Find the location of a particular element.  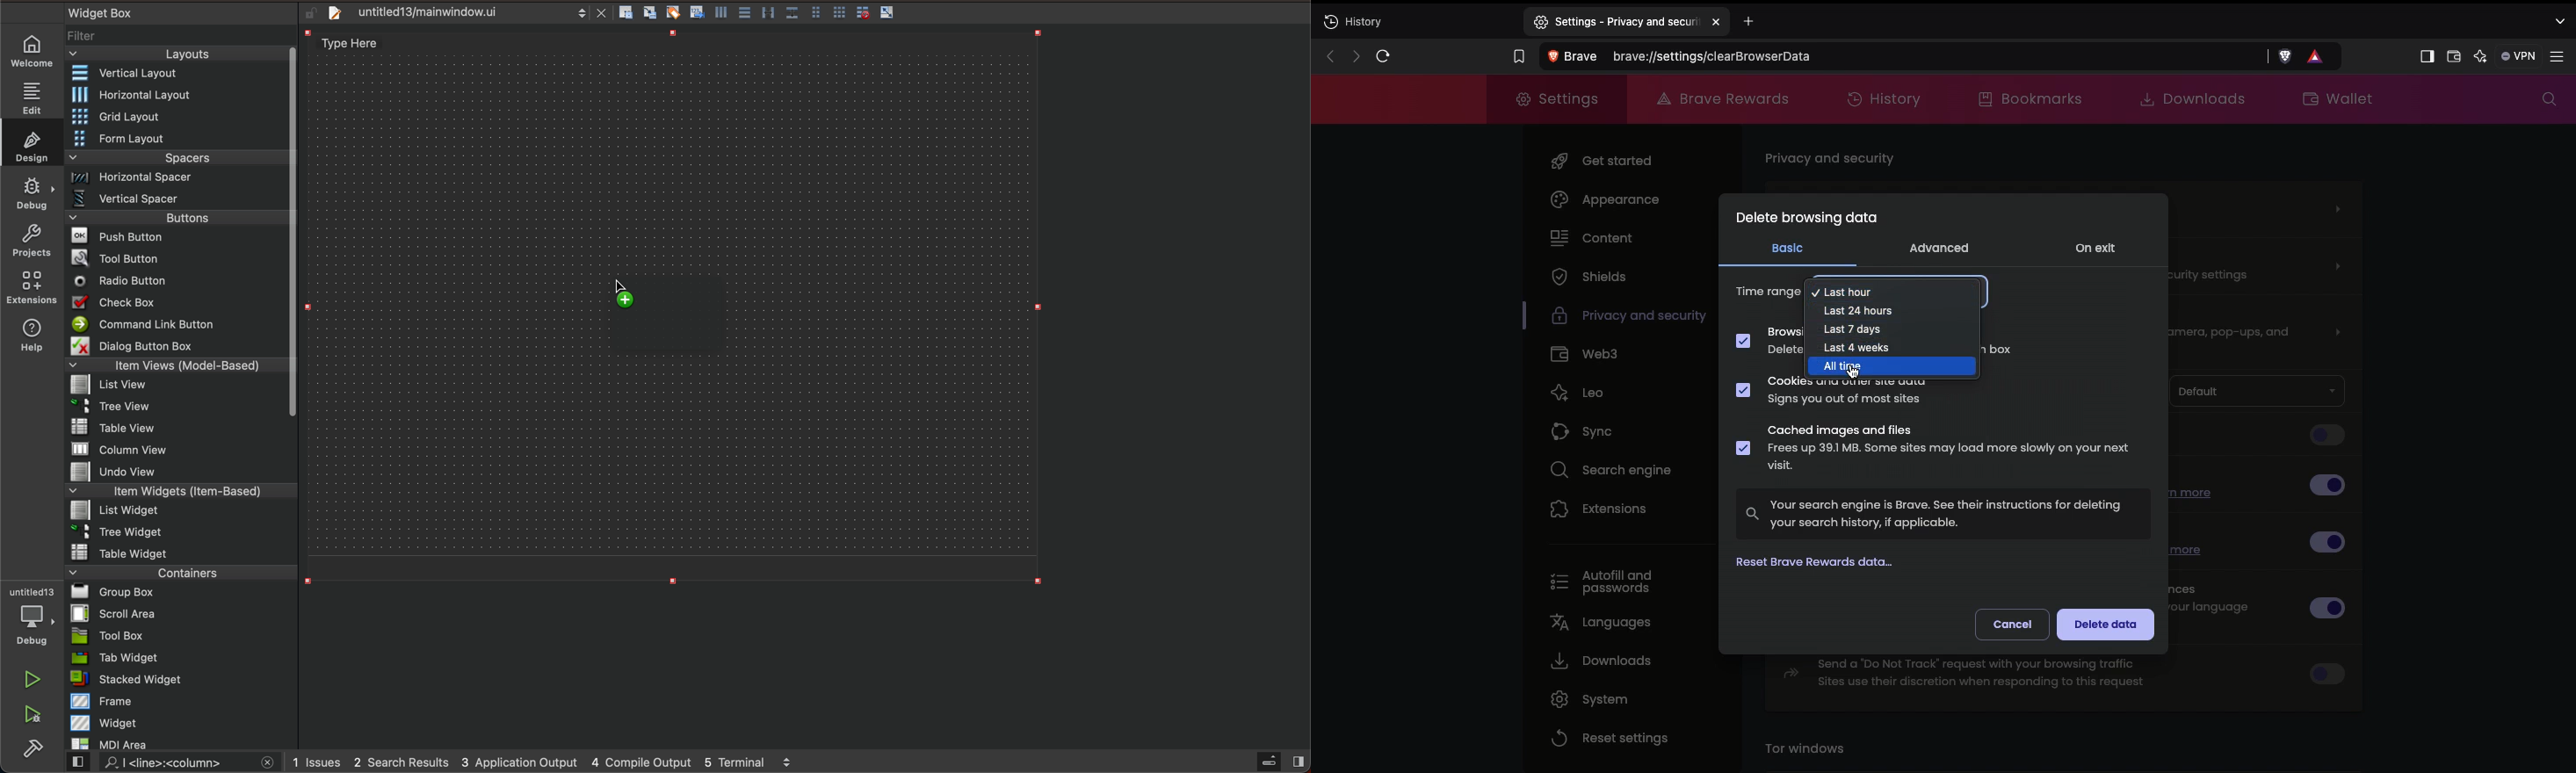

vertical is located at coordinates (766, 12).